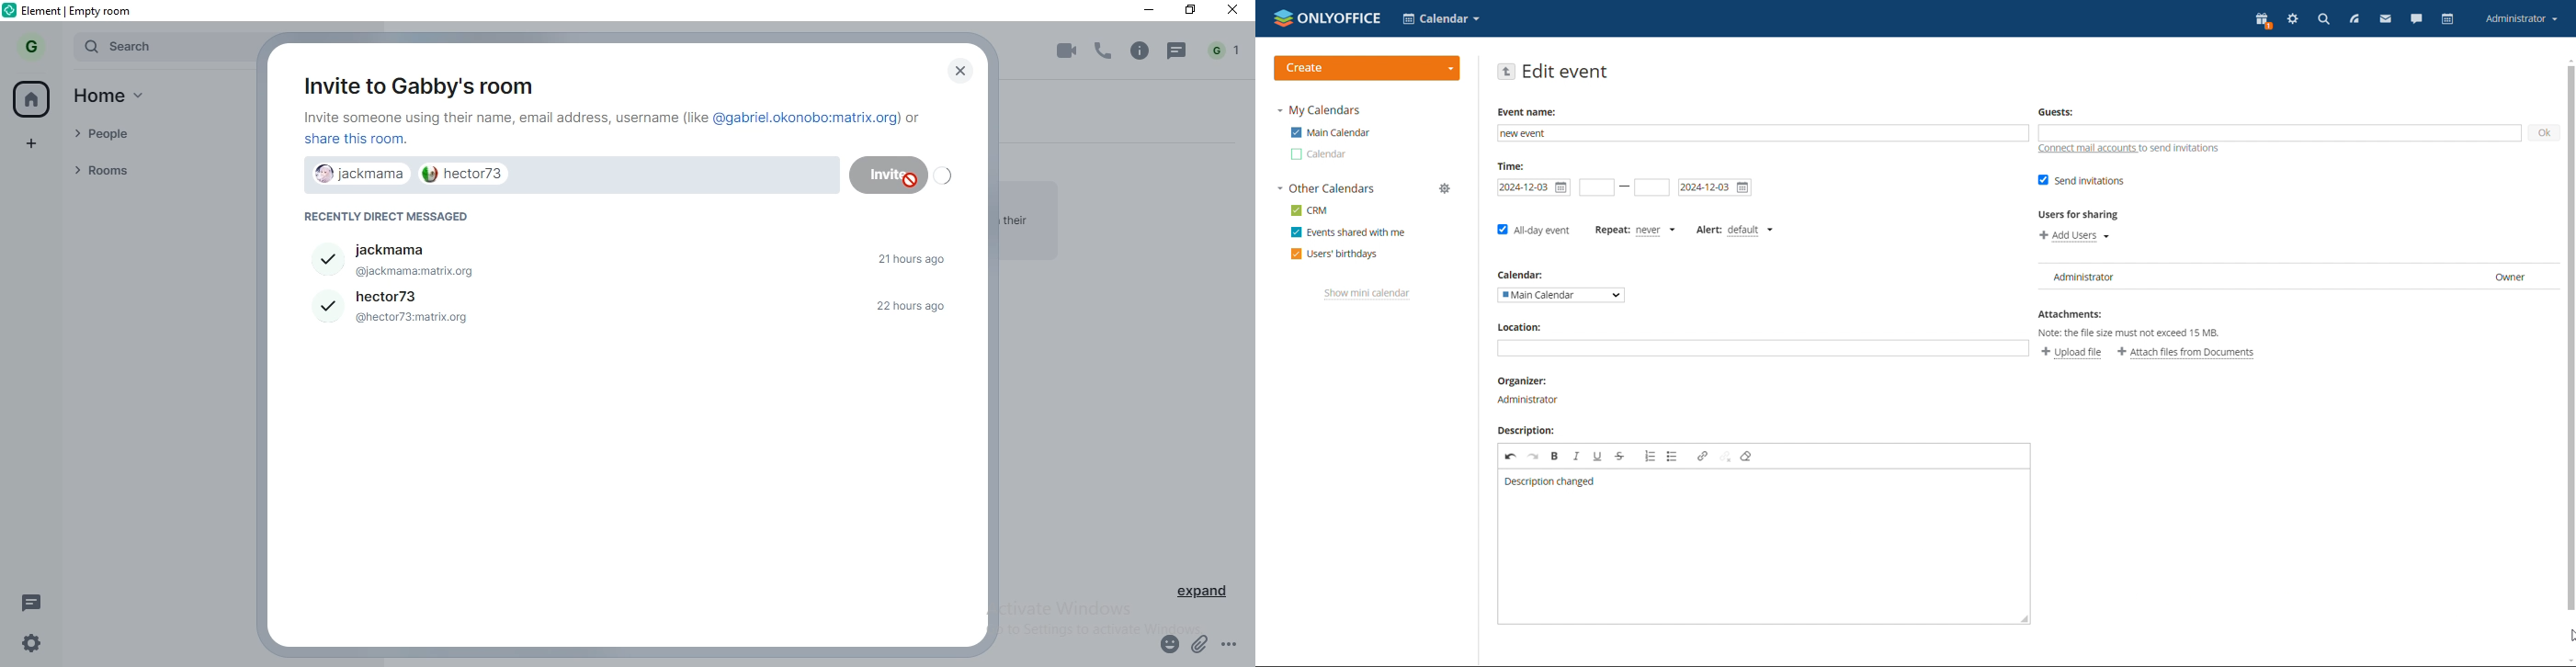 The image size is (2576, 672). Describe the element at coordinates (616, 129) in the screenshot. I see `text 1` at that location.